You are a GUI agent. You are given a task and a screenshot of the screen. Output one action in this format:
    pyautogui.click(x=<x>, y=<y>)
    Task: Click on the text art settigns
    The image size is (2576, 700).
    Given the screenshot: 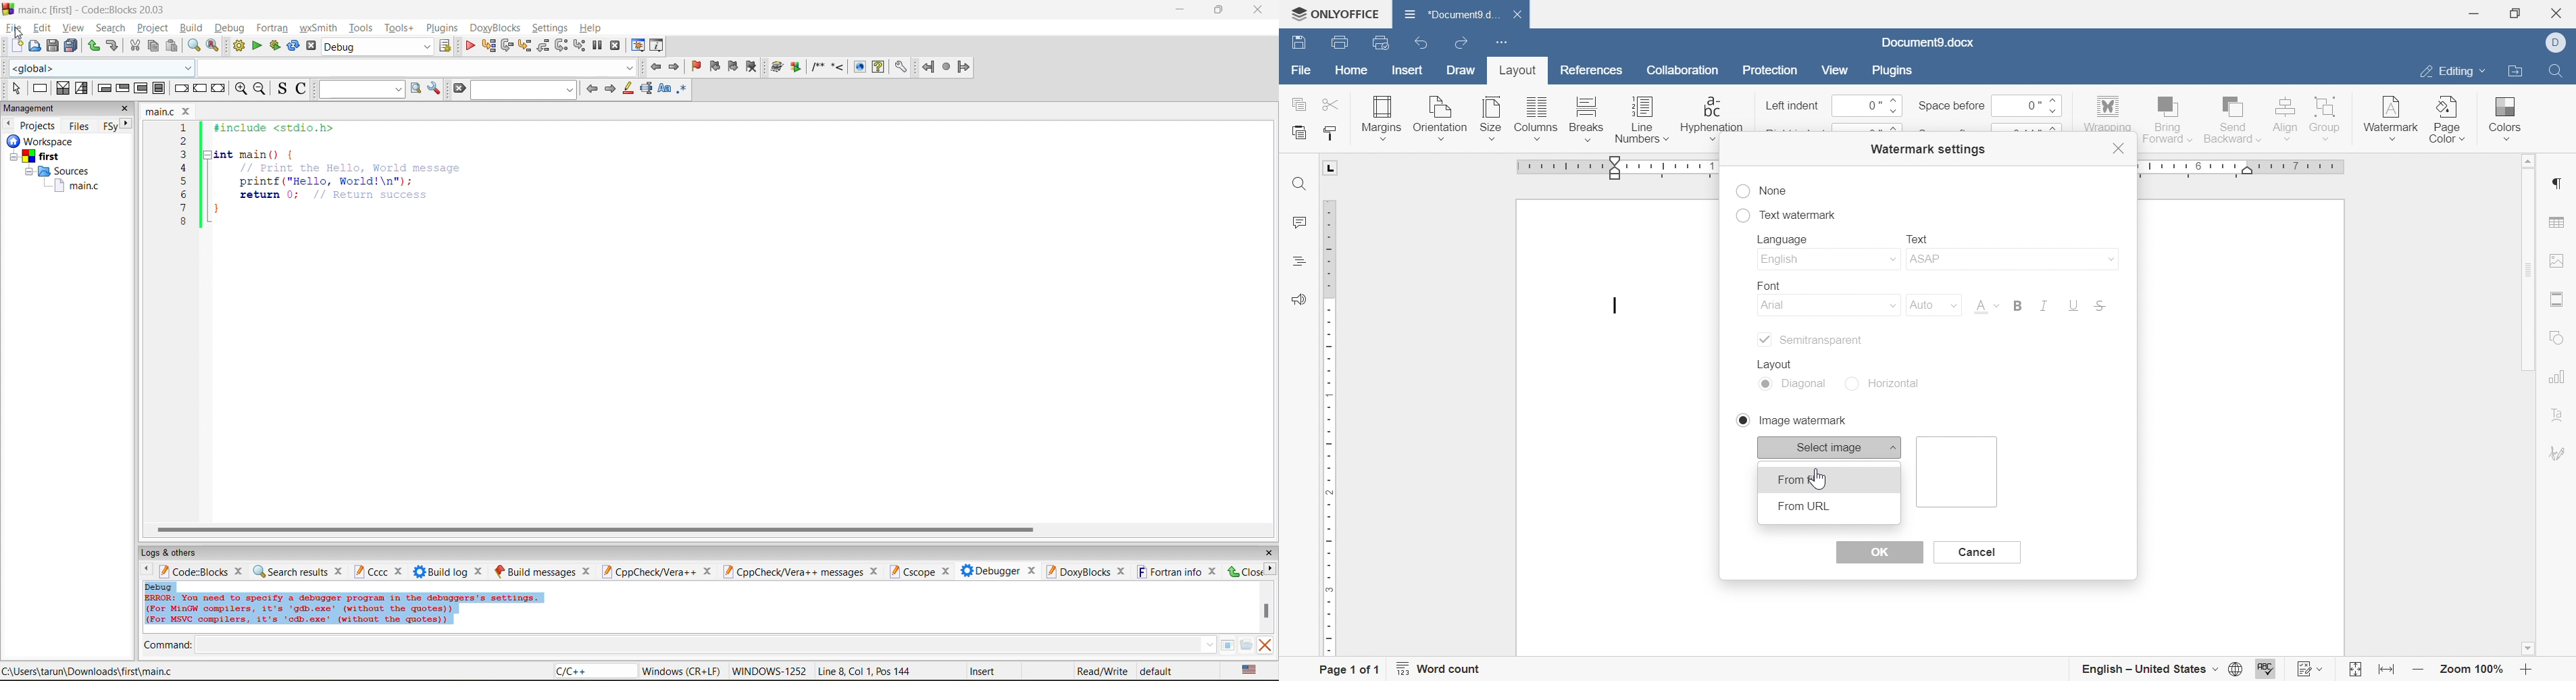 What is the action you would take?
    pyautogui.click(x=2558, y=415)
    